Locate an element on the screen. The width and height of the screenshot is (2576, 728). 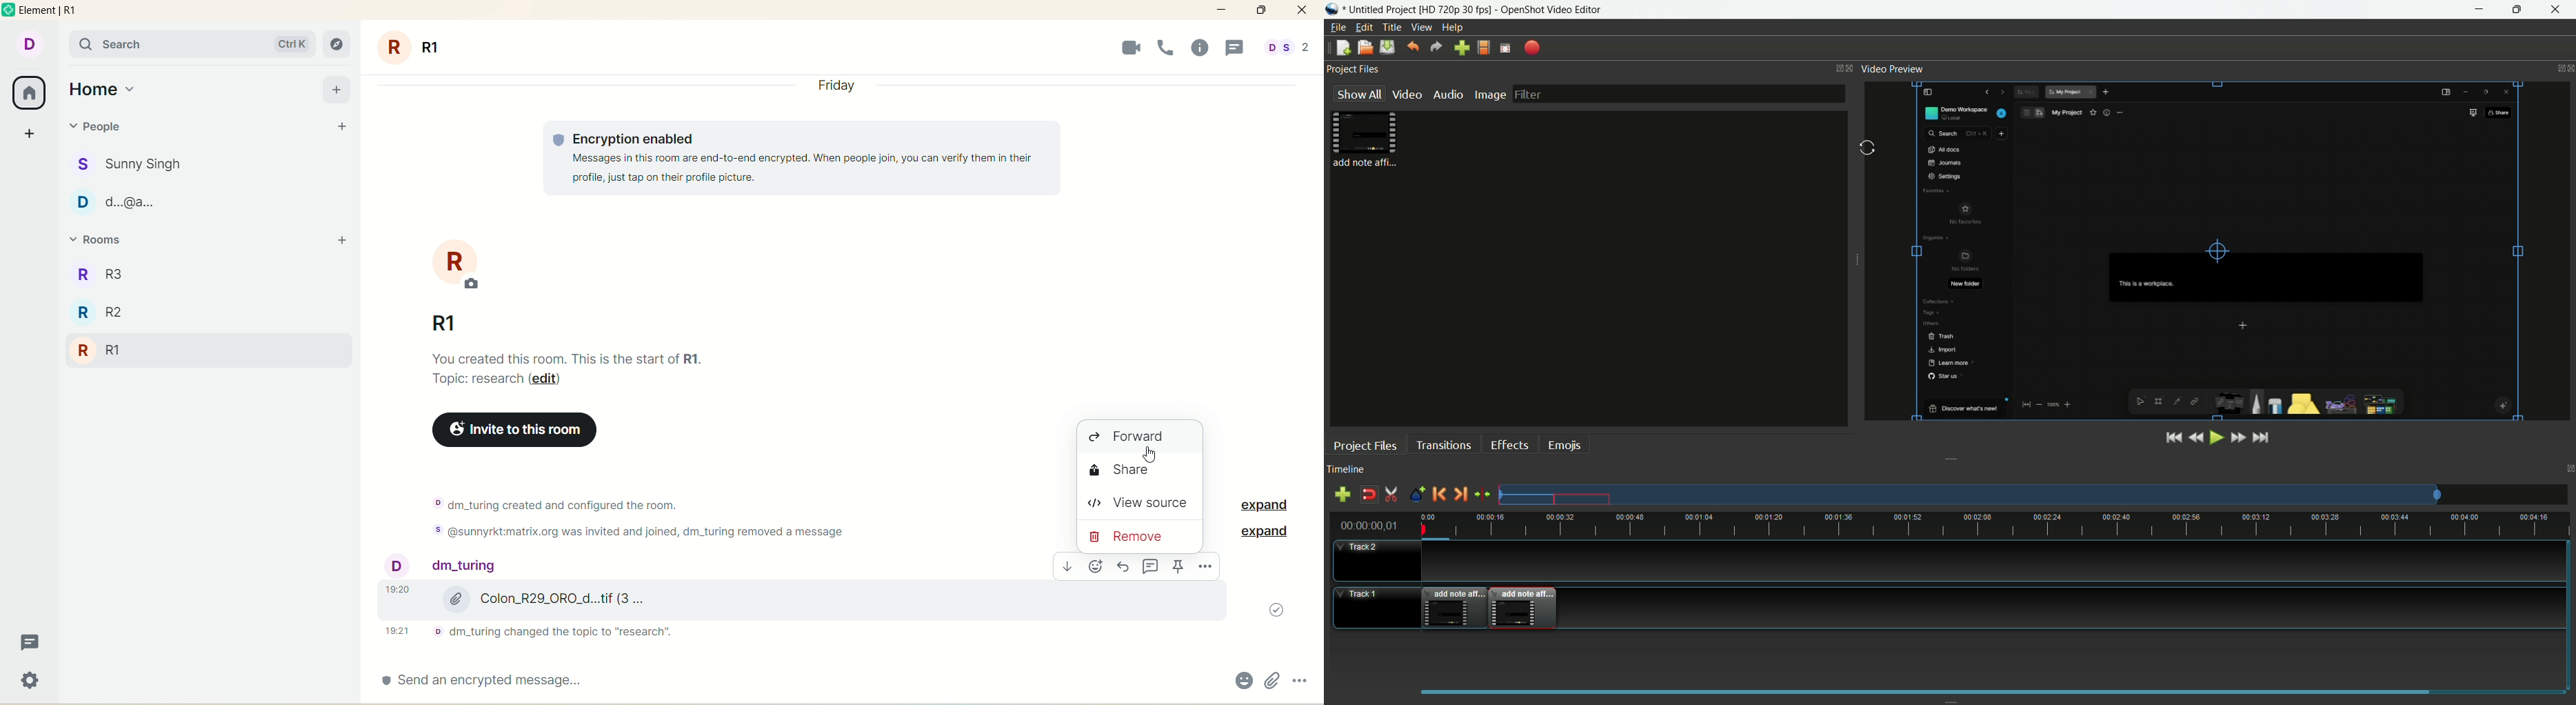
voice call is located at coordinates (1167, 46).